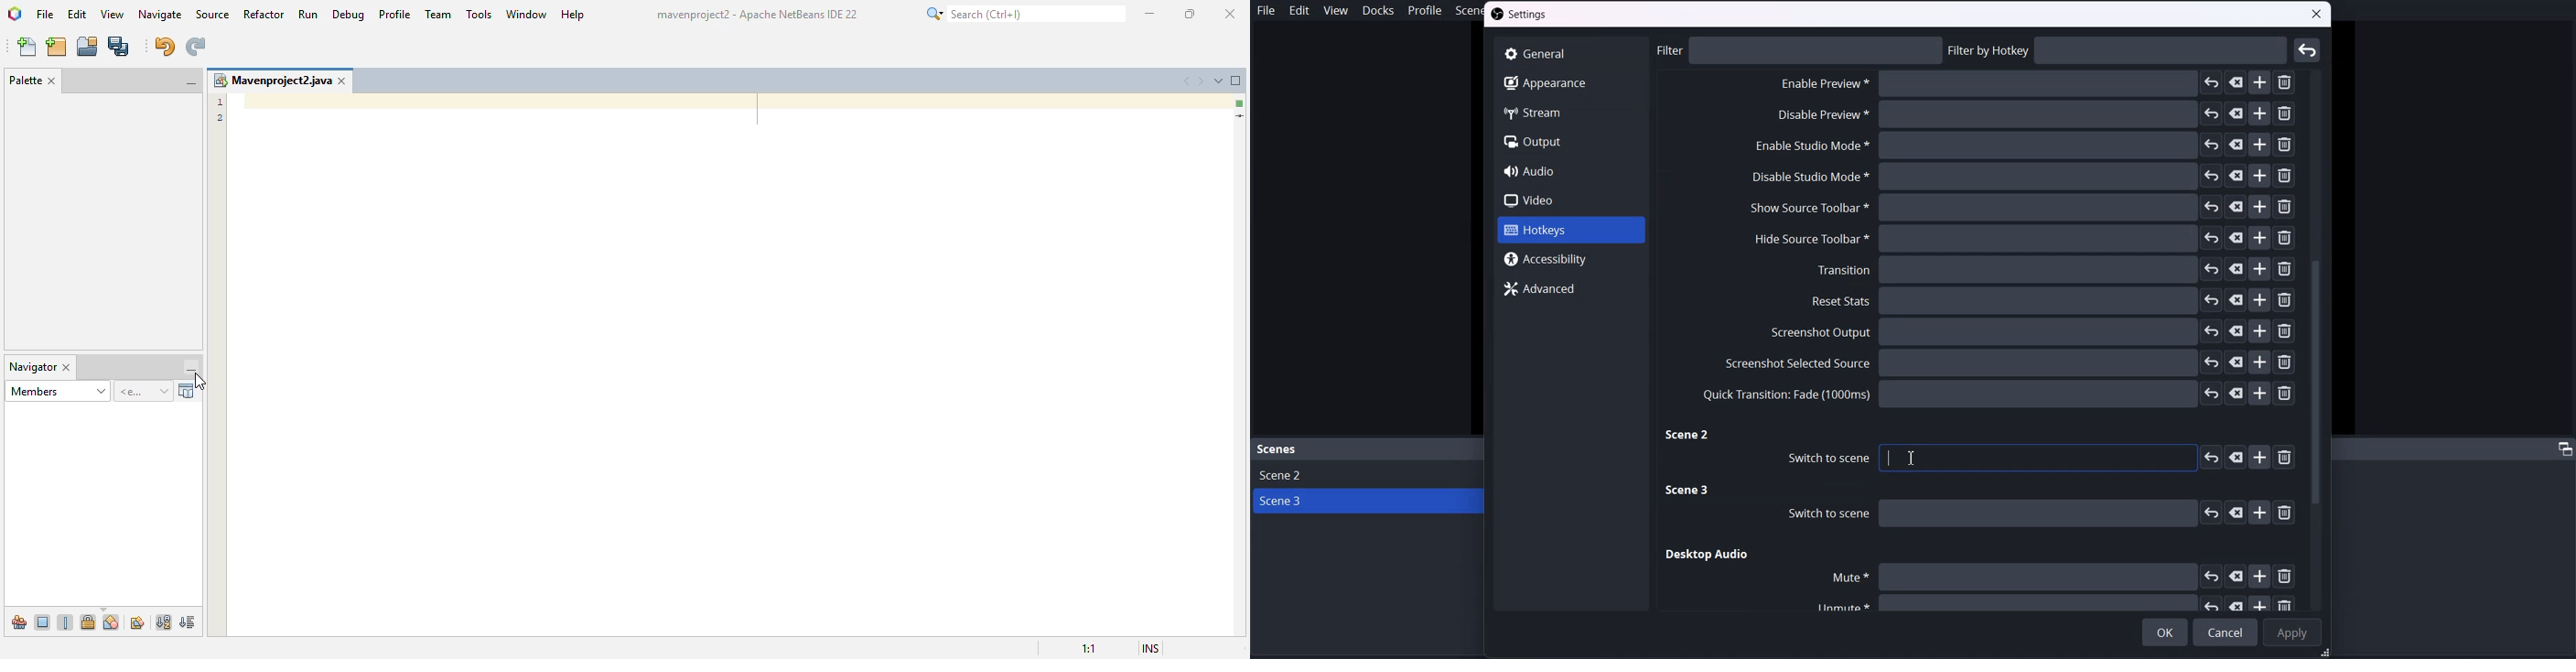  I want to click on OK, so click(2165, 632).